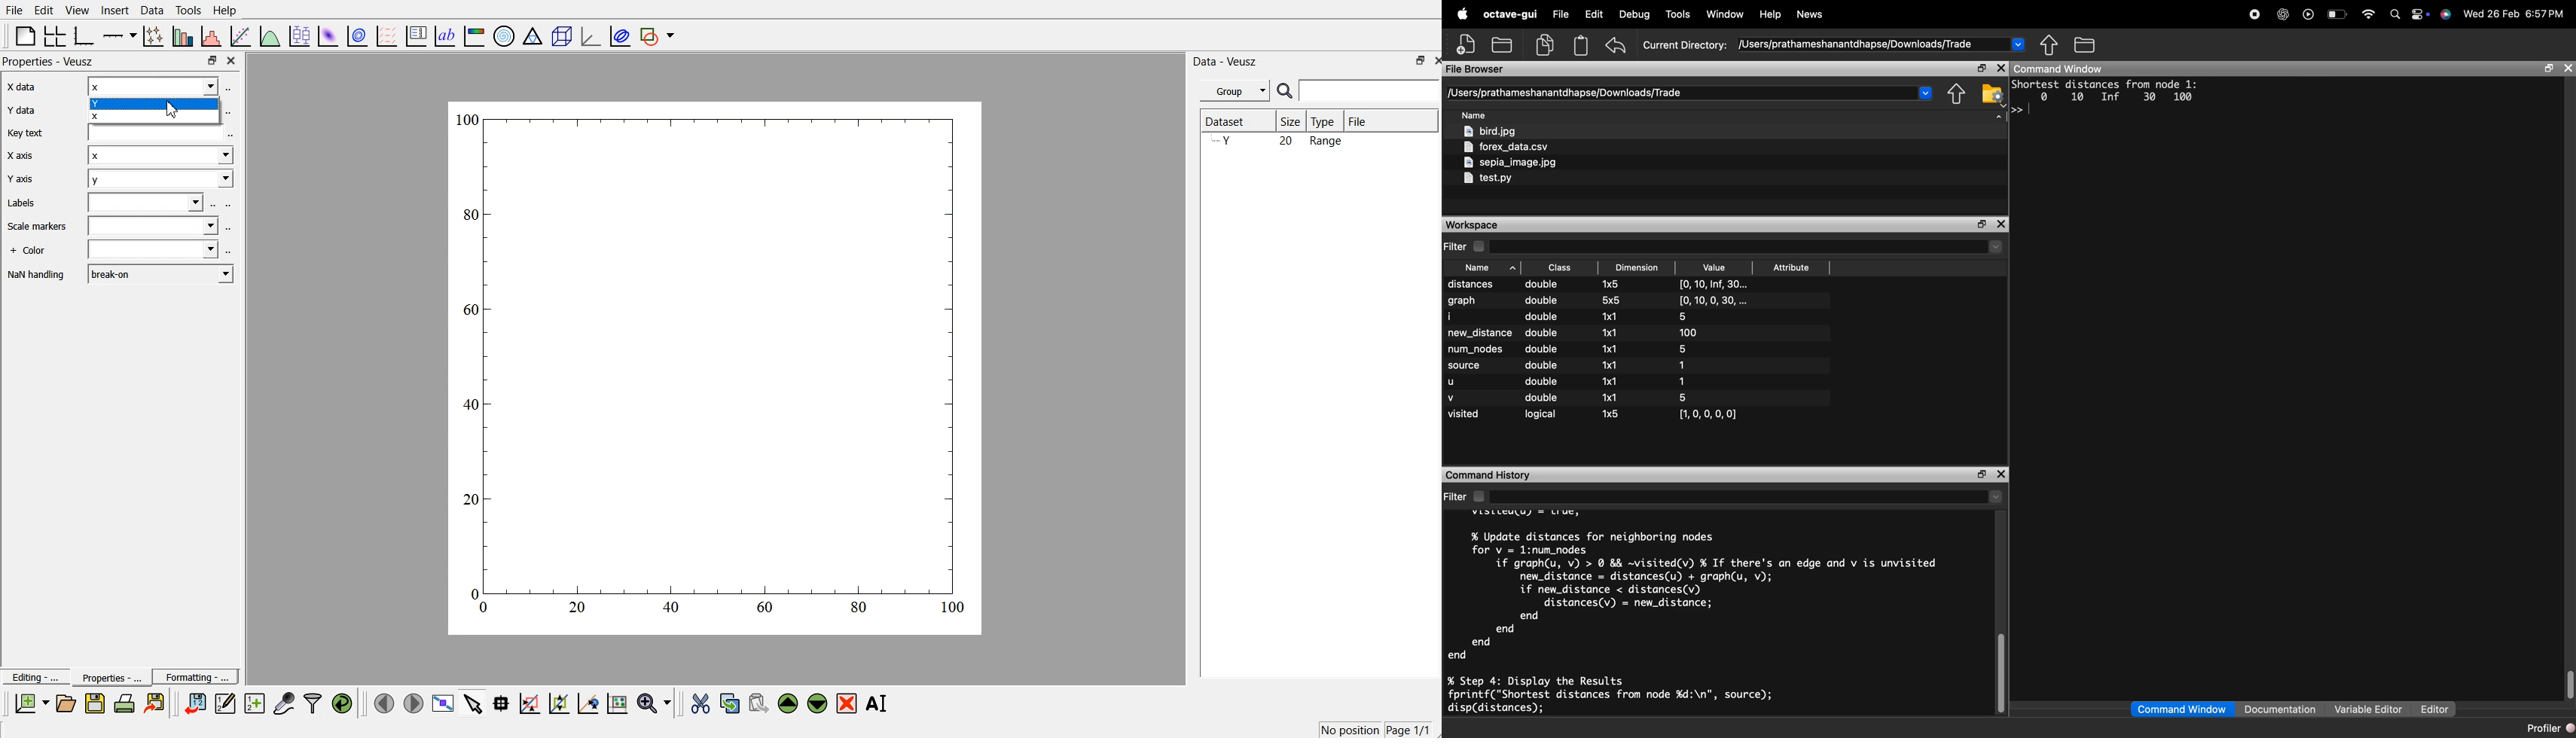  Describe the element at coordinates (49, 63) in the screenshot. I see `Properties - Veusz` at that location.